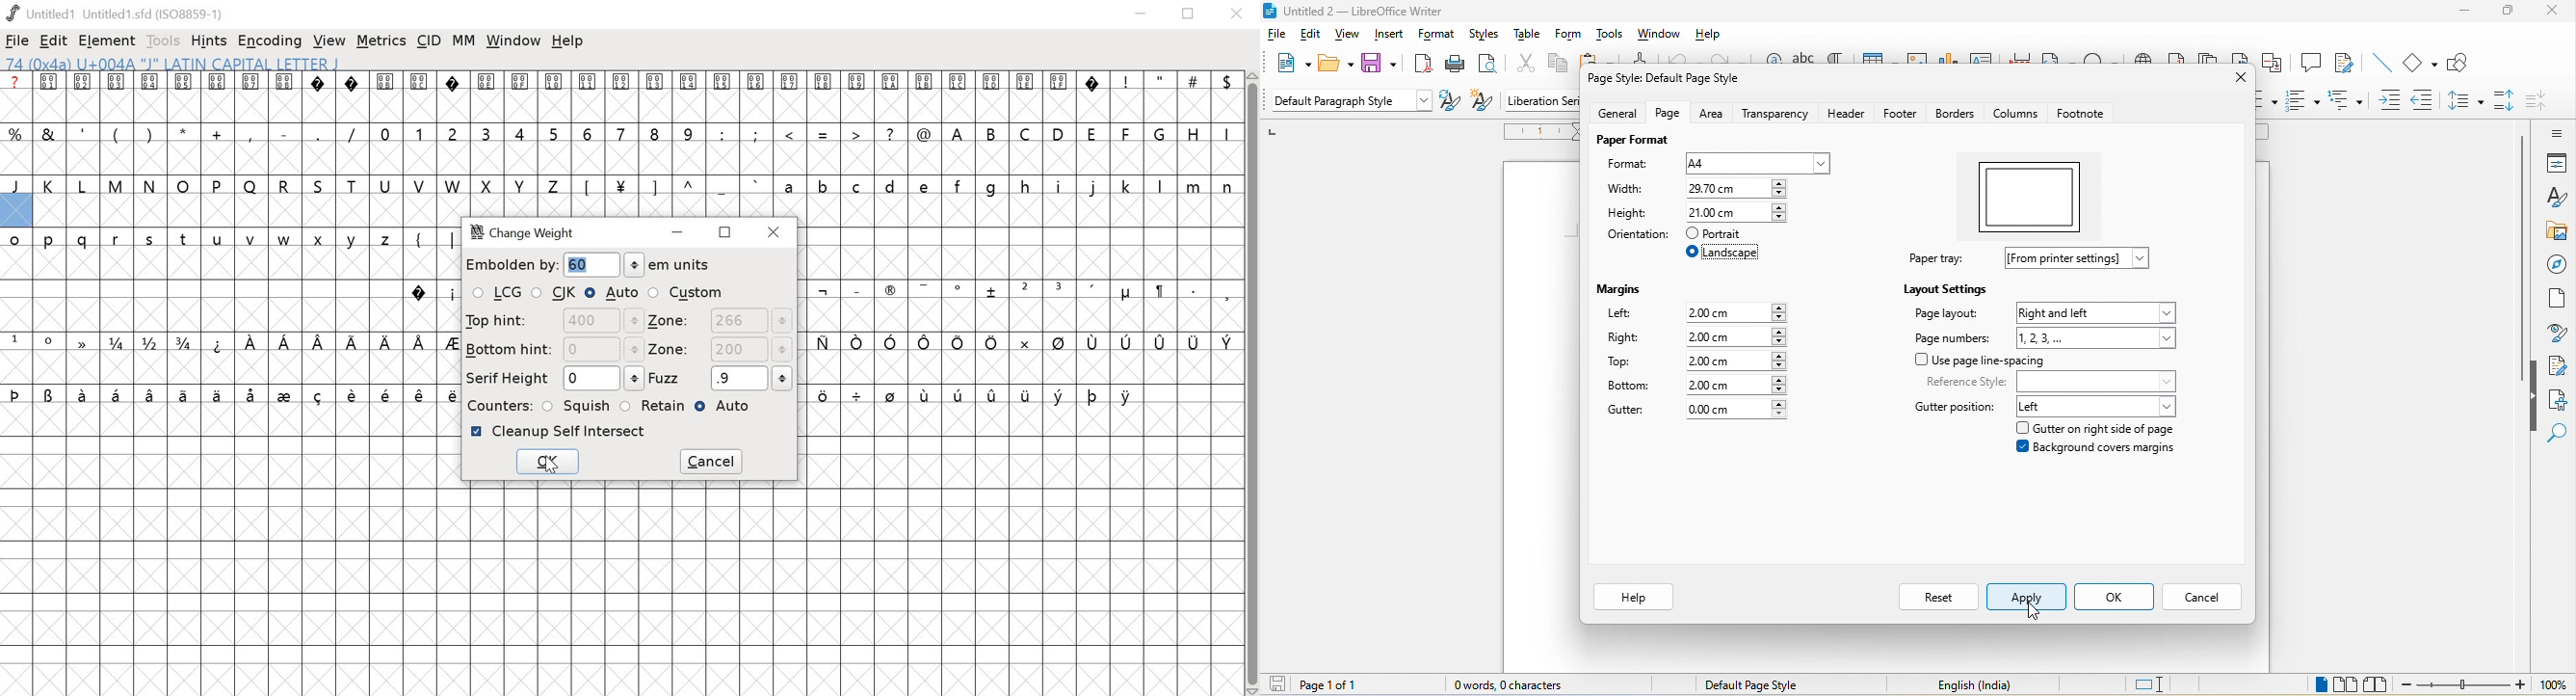 Image resolution: width=2576 pixels, height=700 pixels. I want to click on view, so click(1350, 37).